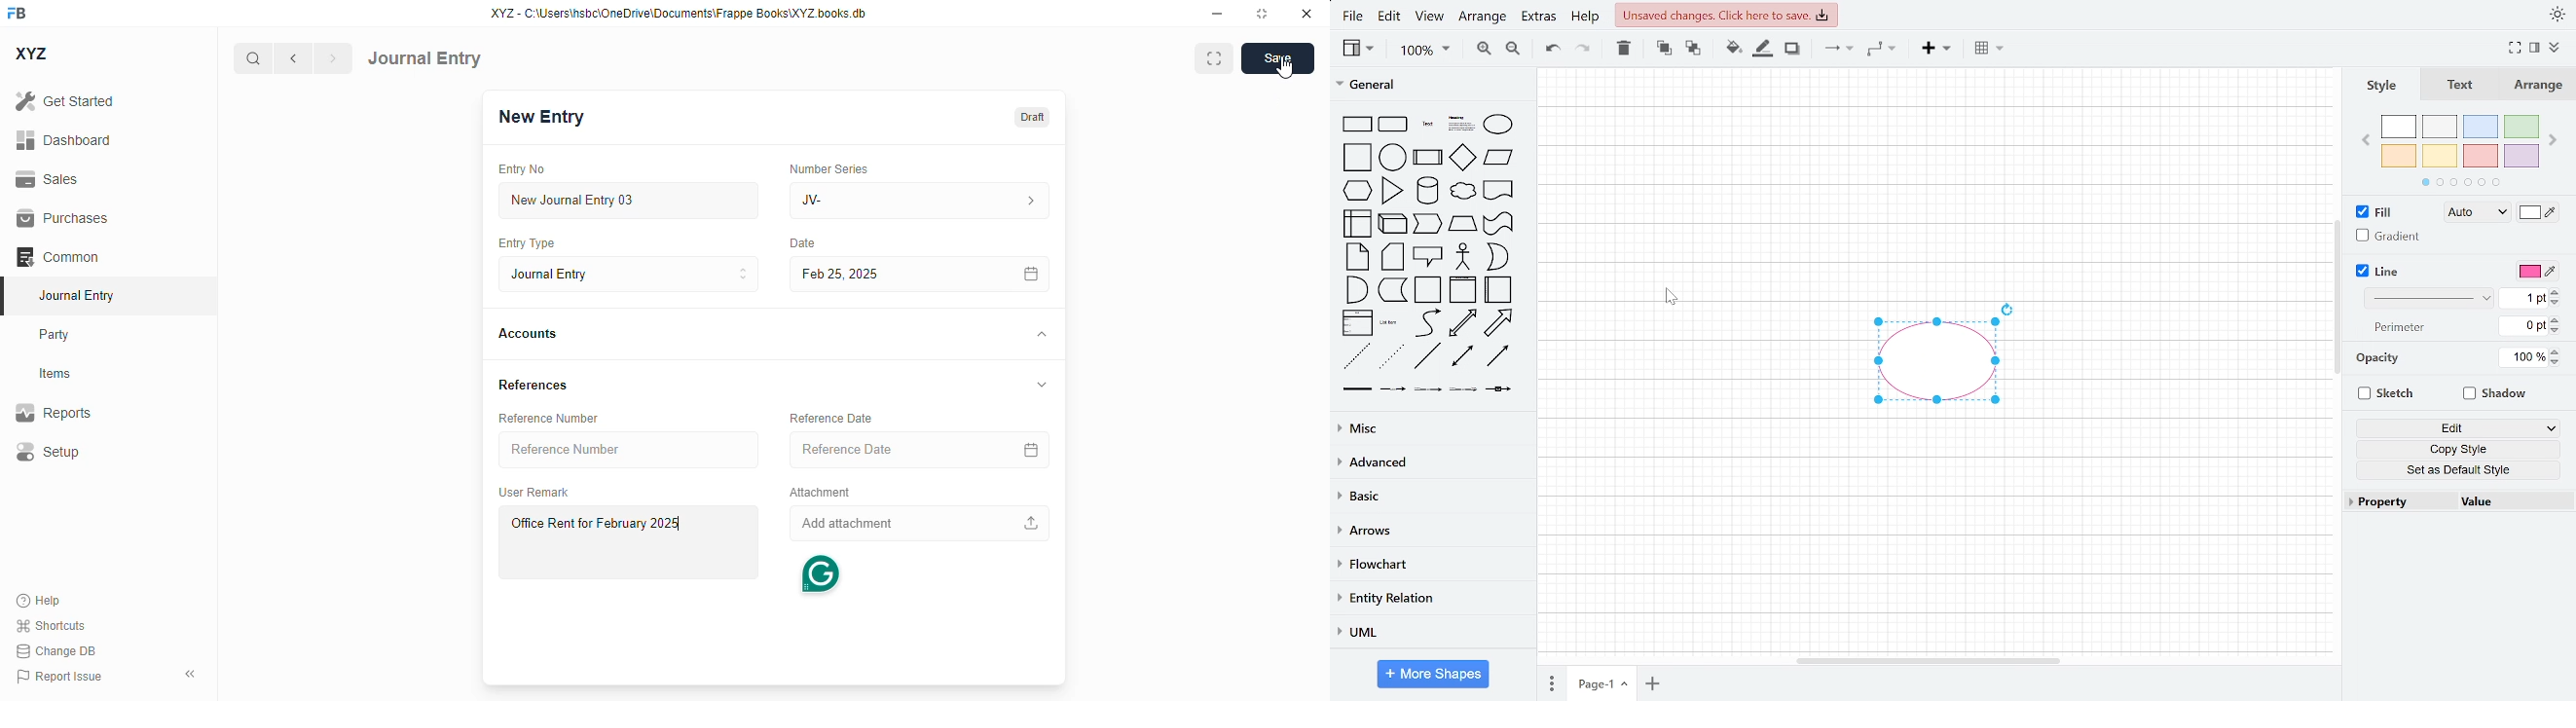 Image resolution: width=2576 pixels, height=728 pixels. I want to click on Current OPacity, so click(2519, 358).